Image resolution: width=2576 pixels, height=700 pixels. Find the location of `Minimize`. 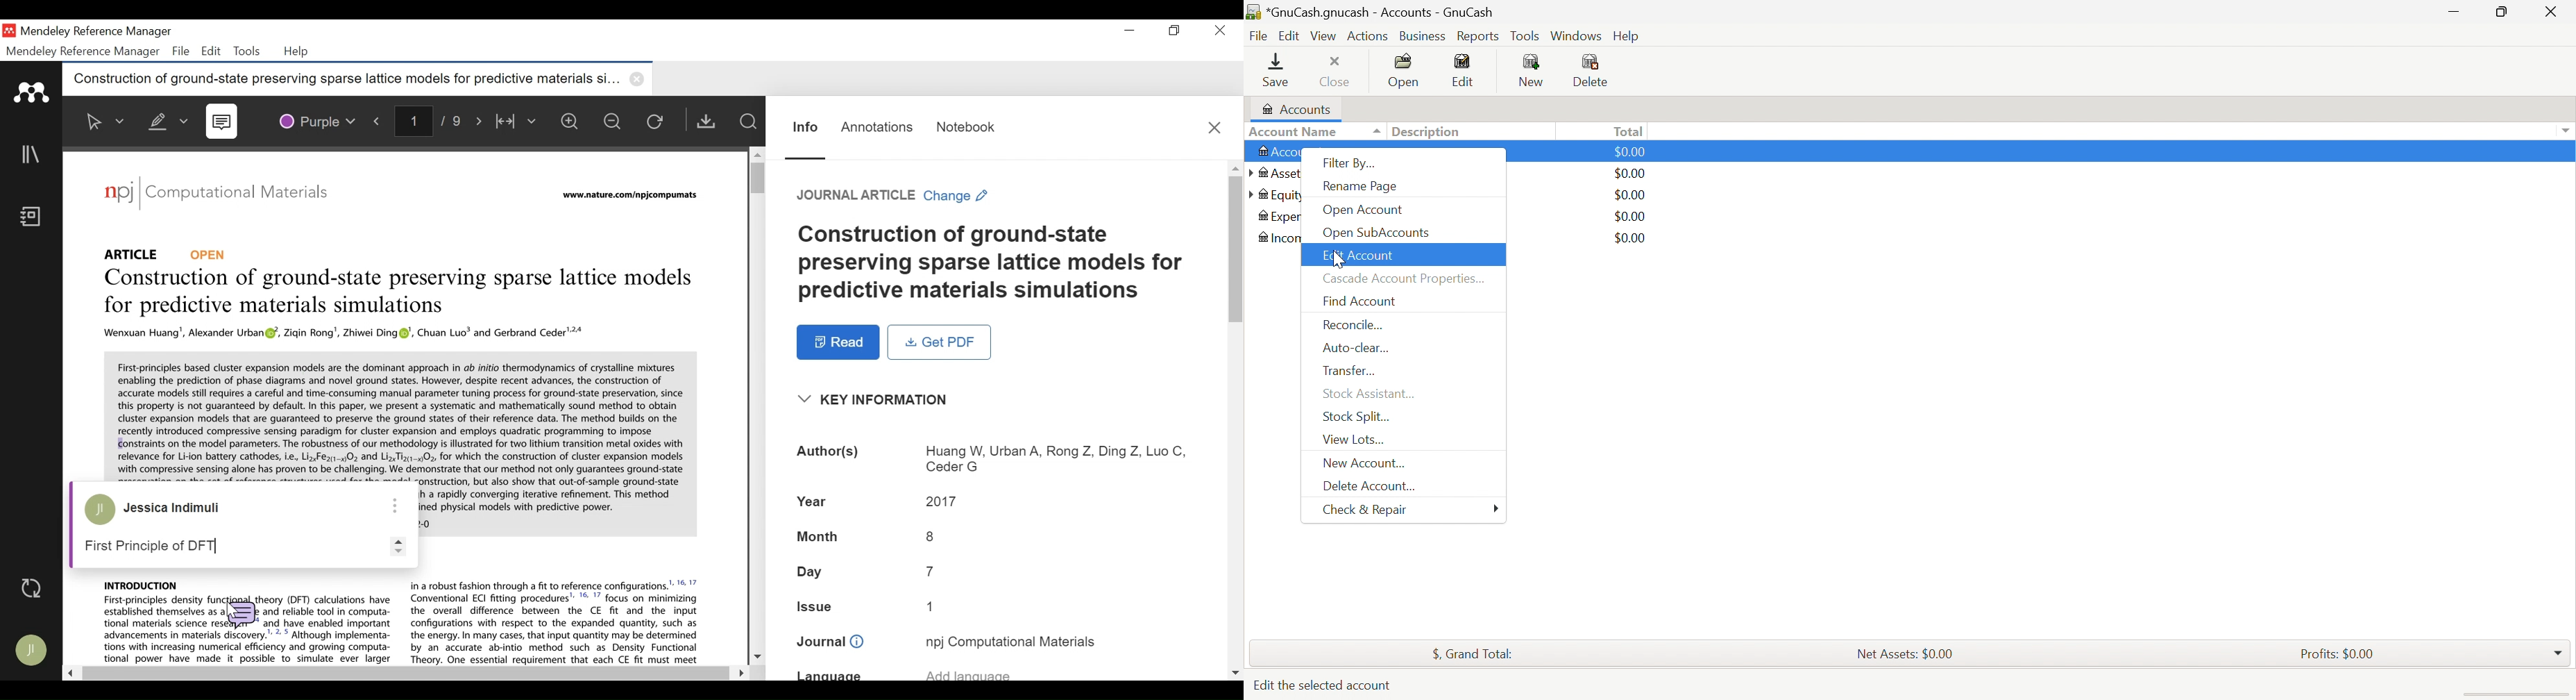

Minimize is located at coordinates (2452, 11).